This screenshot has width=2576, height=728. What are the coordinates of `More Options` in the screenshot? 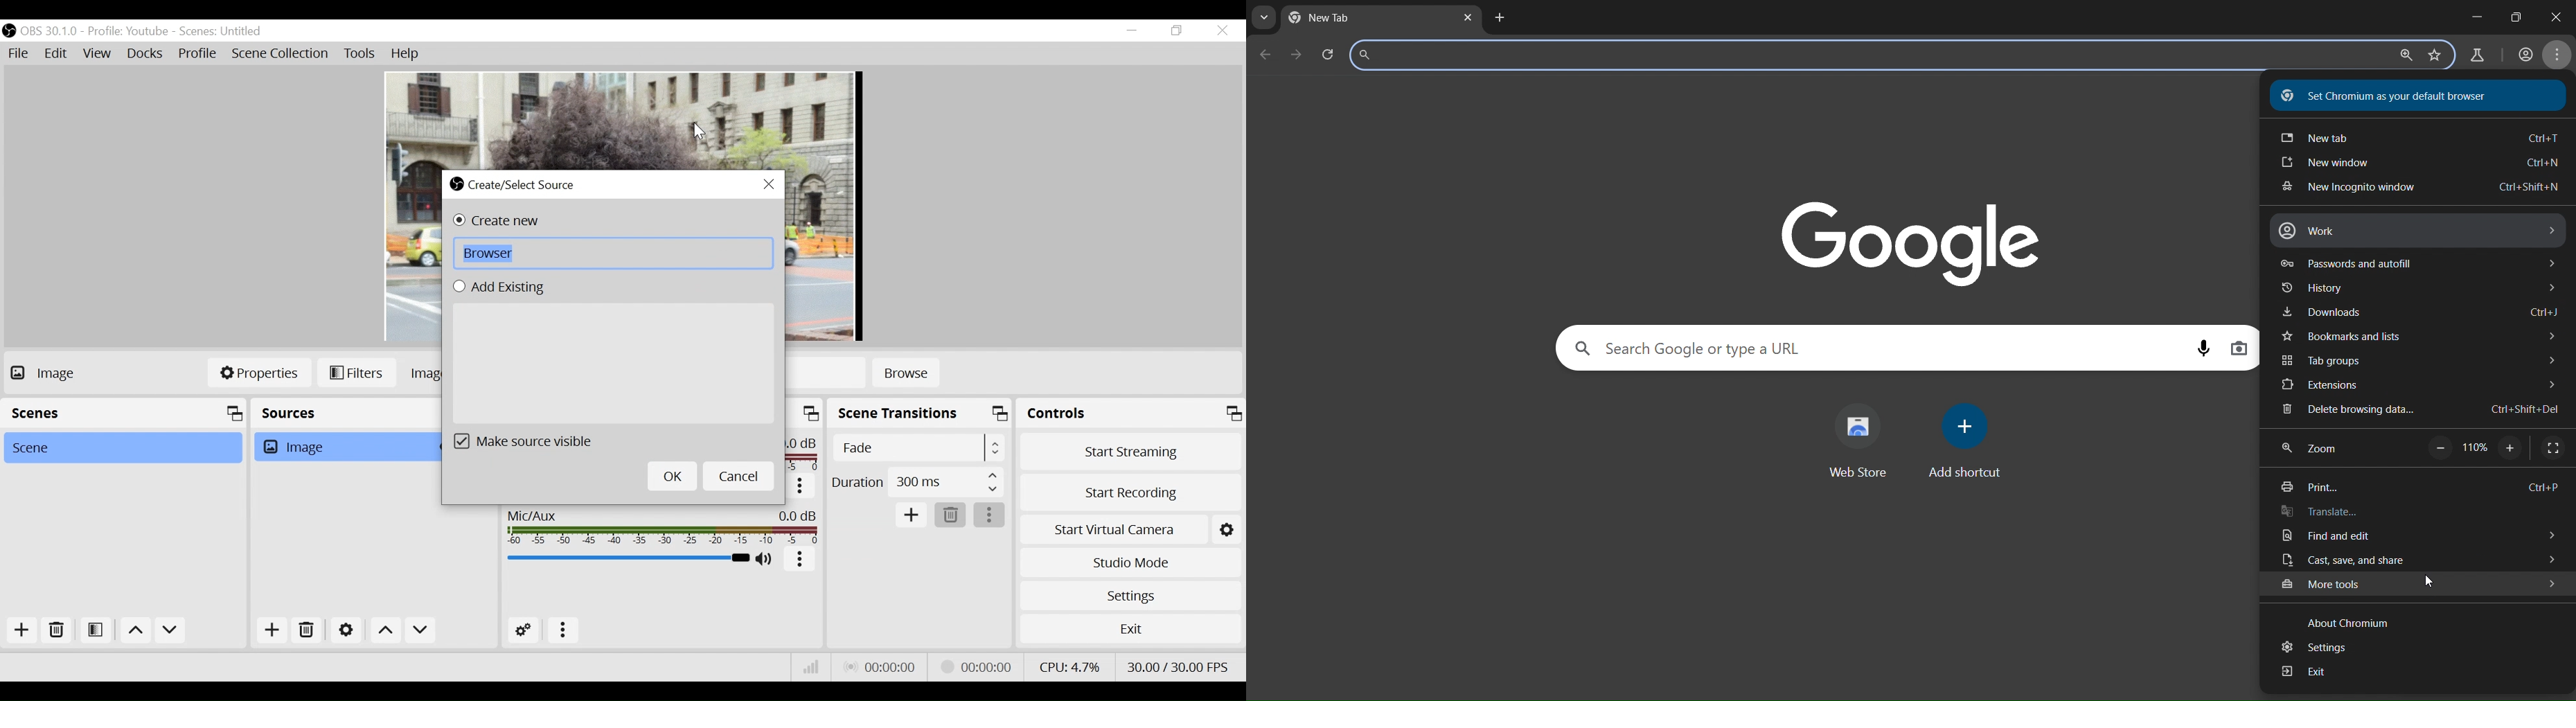 It's located at (991, 514).